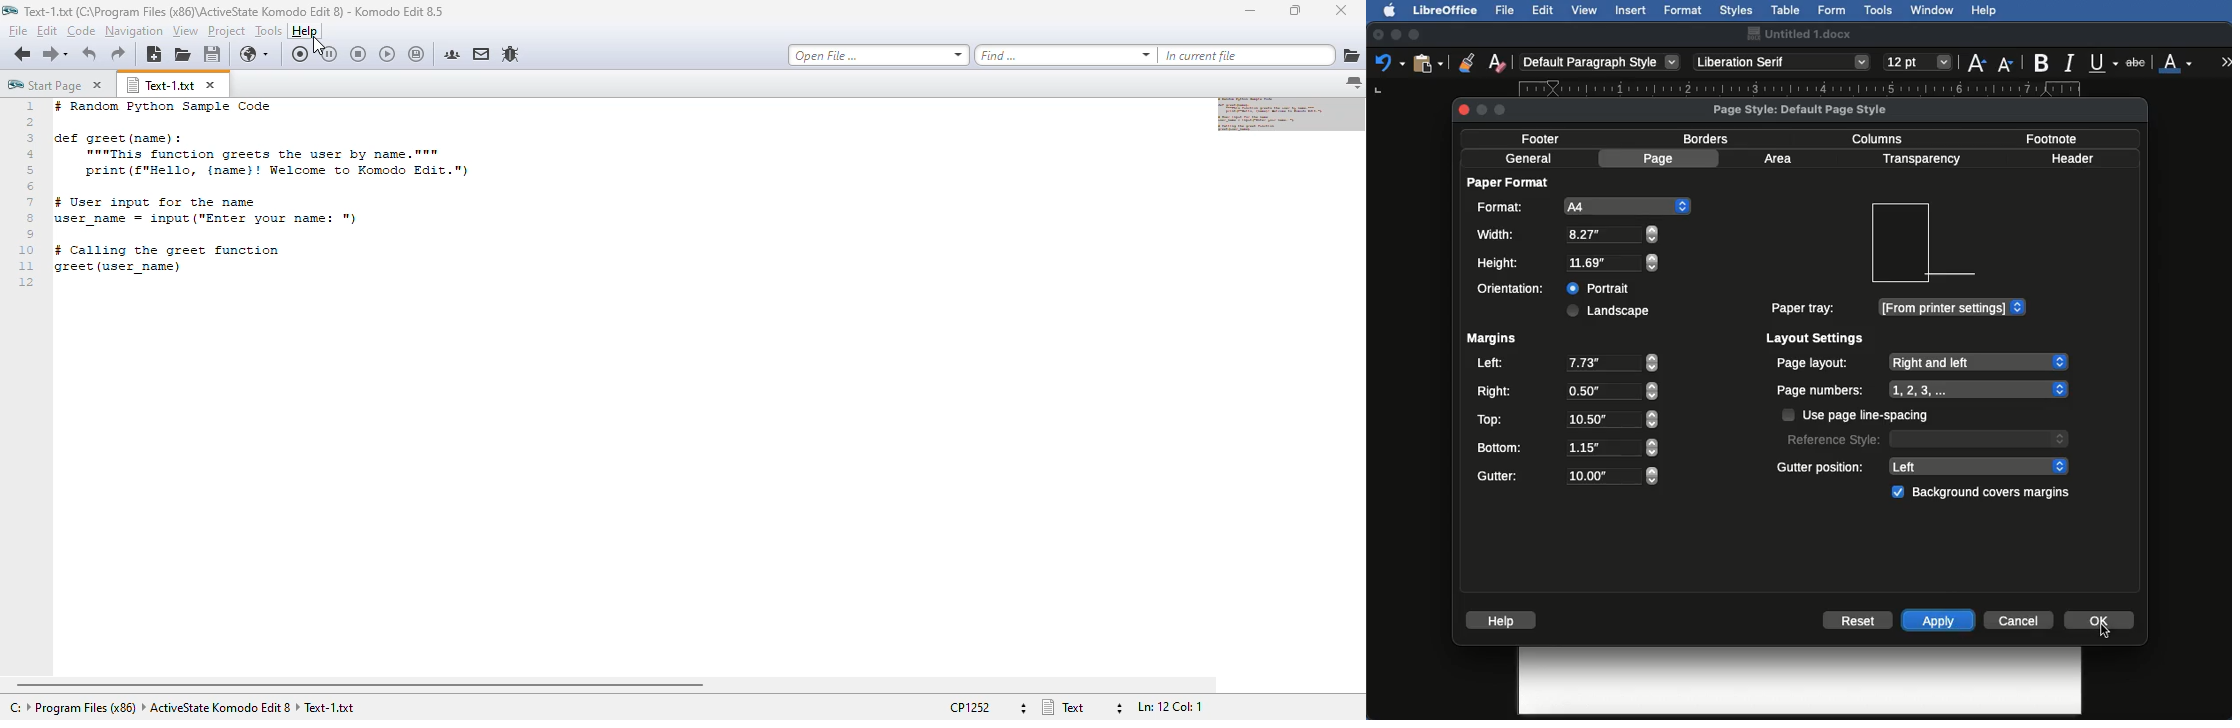 The width and height of the screenshot is (2240, 728). What do you see at coordinates (1661, 158) in the screenshot?
I see `Page` at bounding box center [1661, 158].